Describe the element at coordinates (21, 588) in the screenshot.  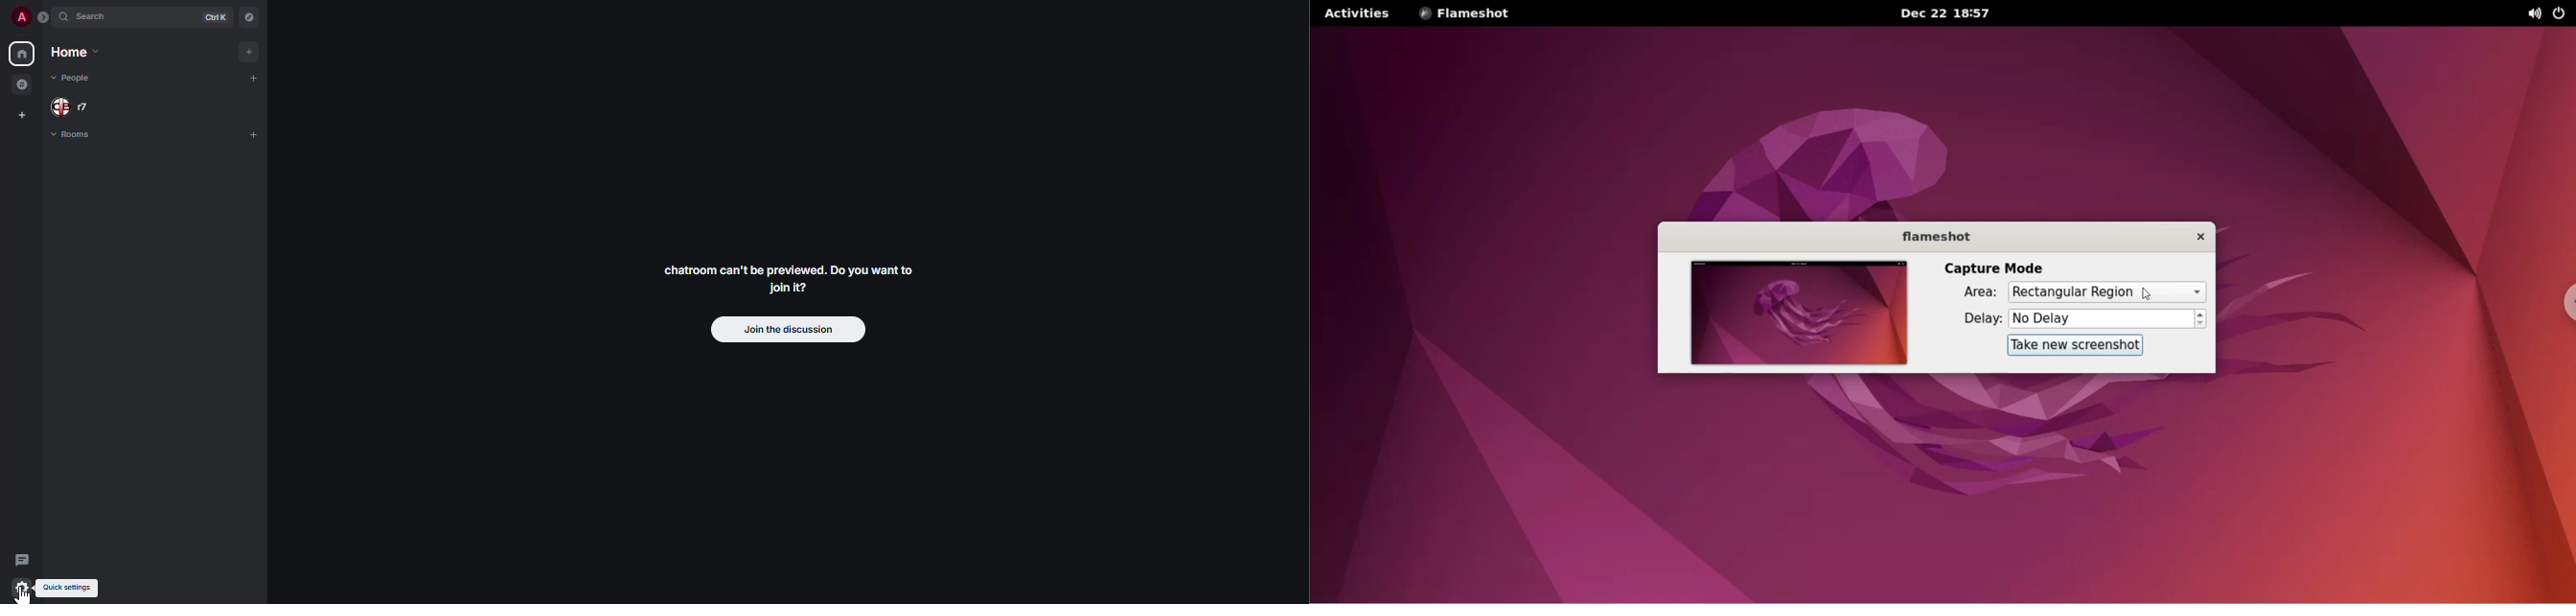
I see `quick settings` at that location.